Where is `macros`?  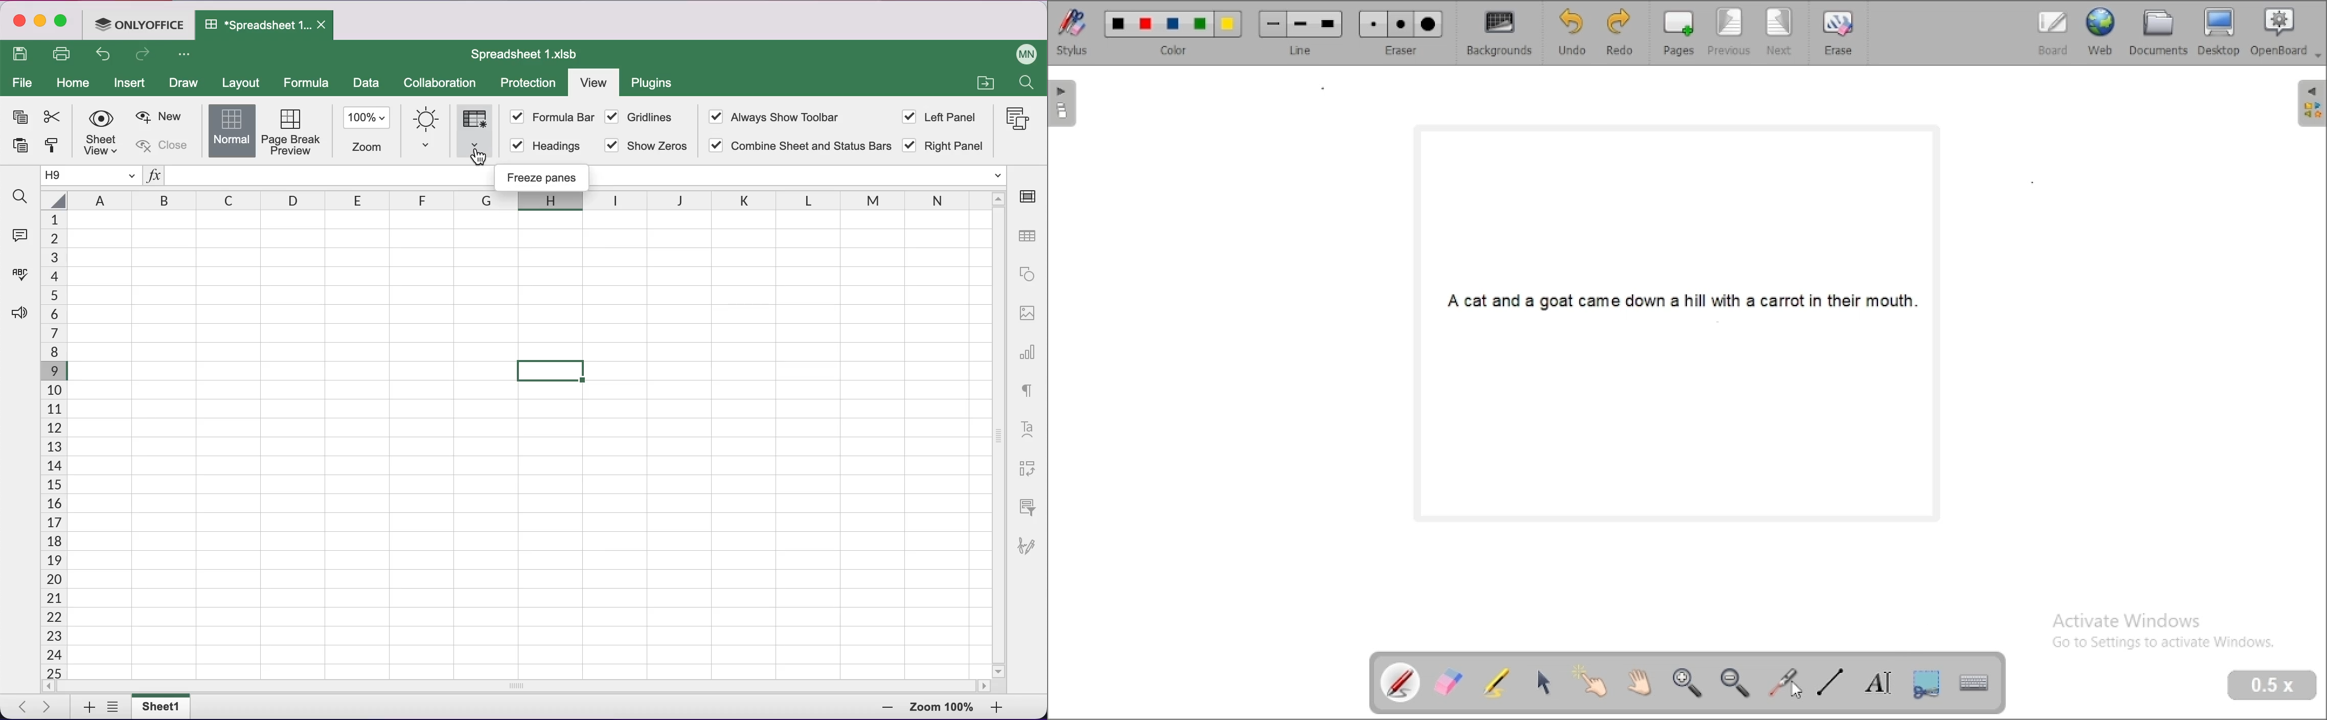
macros is located at coordinates (1015, 120).